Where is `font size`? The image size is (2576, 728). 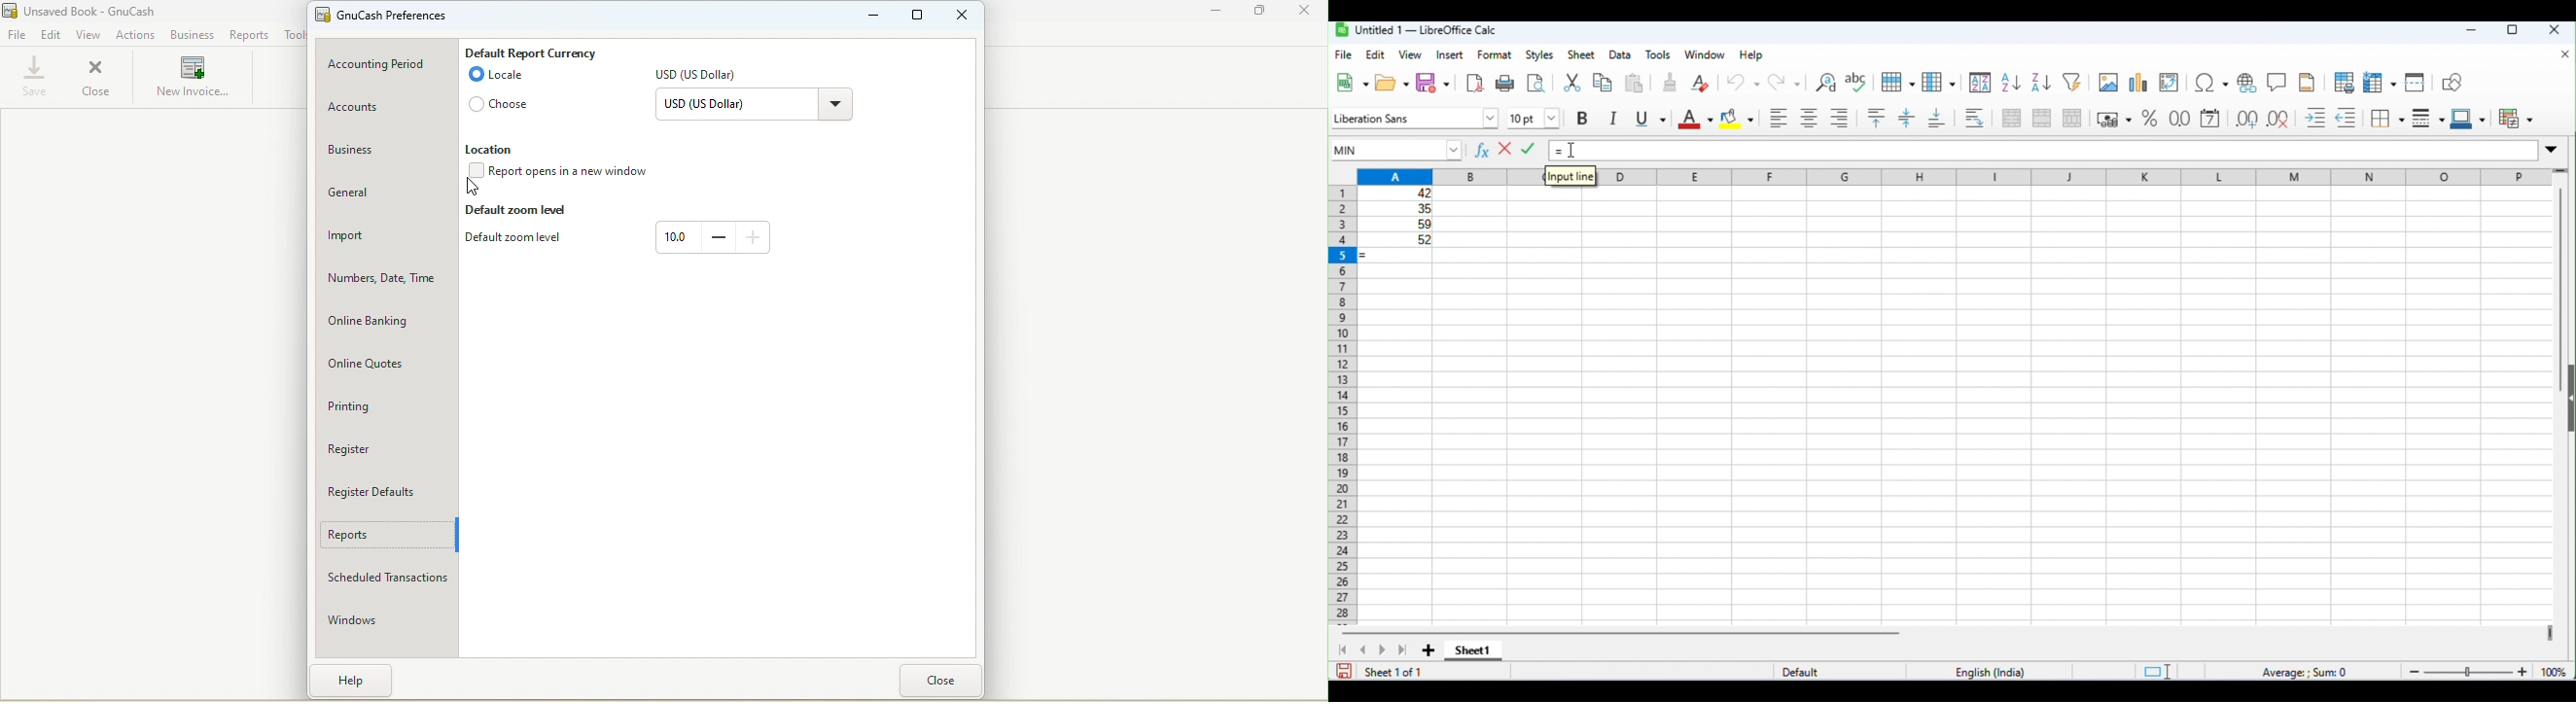
font size is located at coordinates (1534, 118).